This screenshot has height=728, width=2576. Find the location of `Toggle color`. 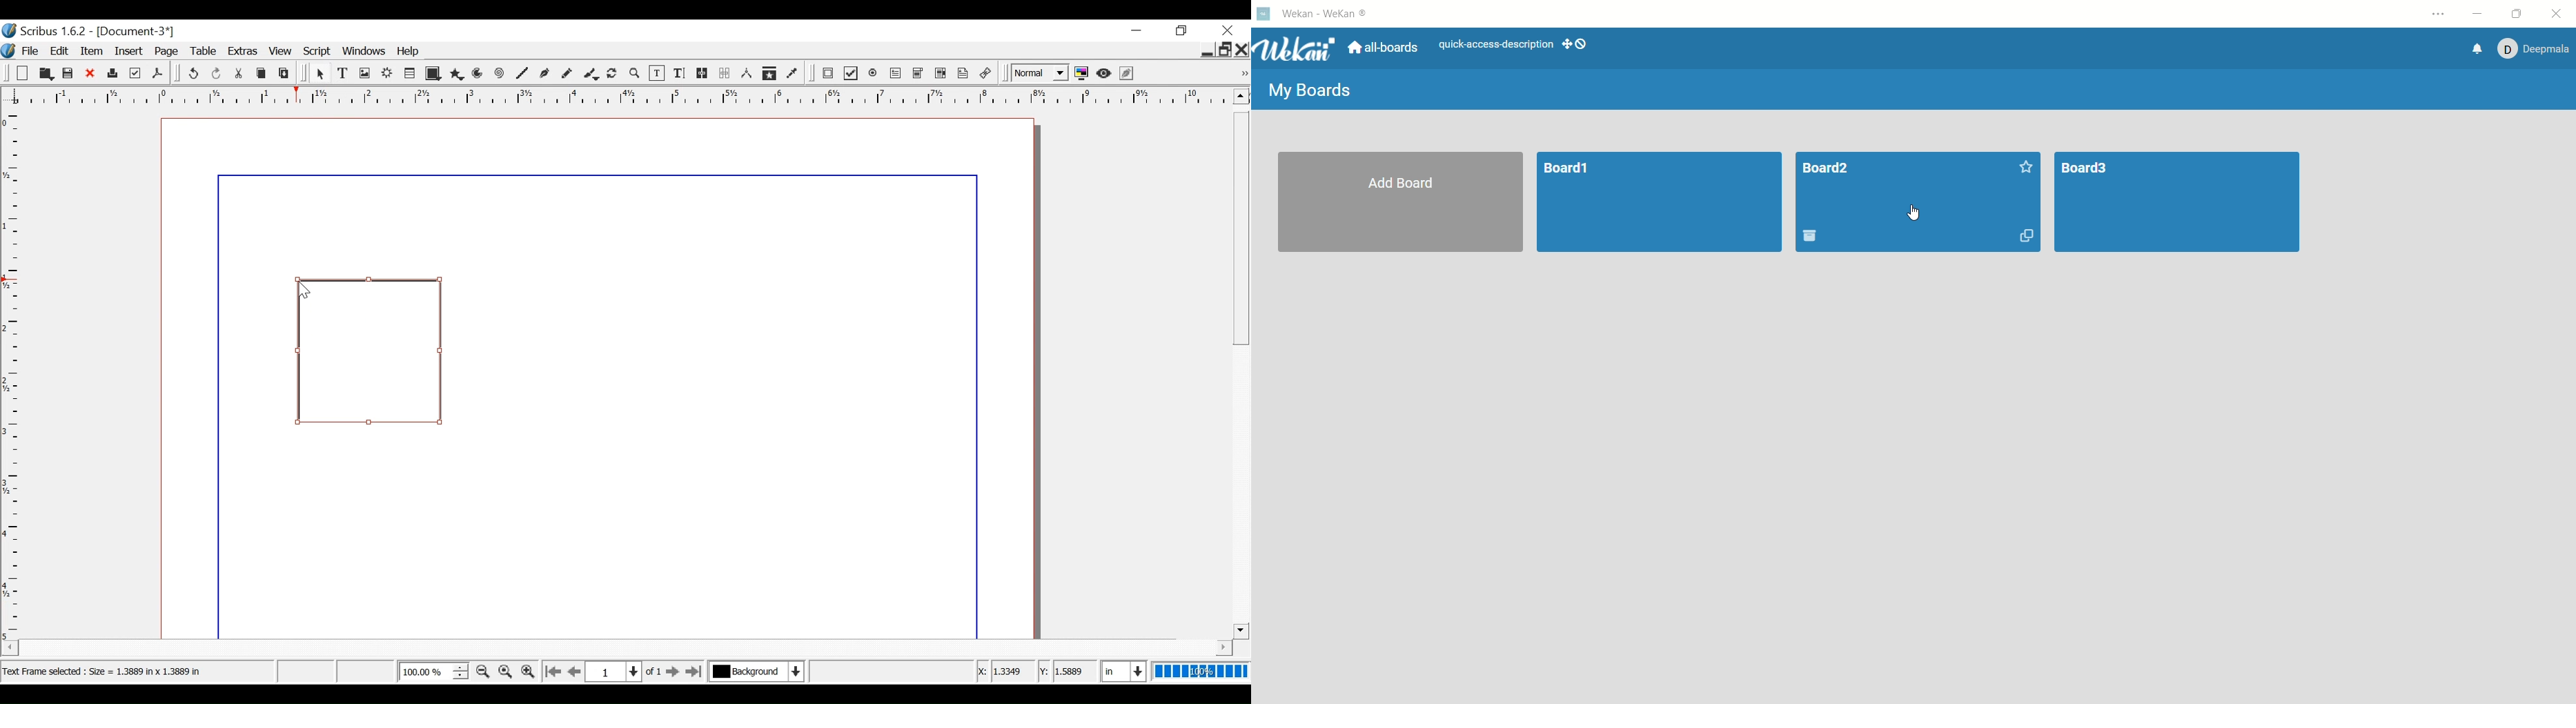

Toggle color is located at coordinates (1083, 74).